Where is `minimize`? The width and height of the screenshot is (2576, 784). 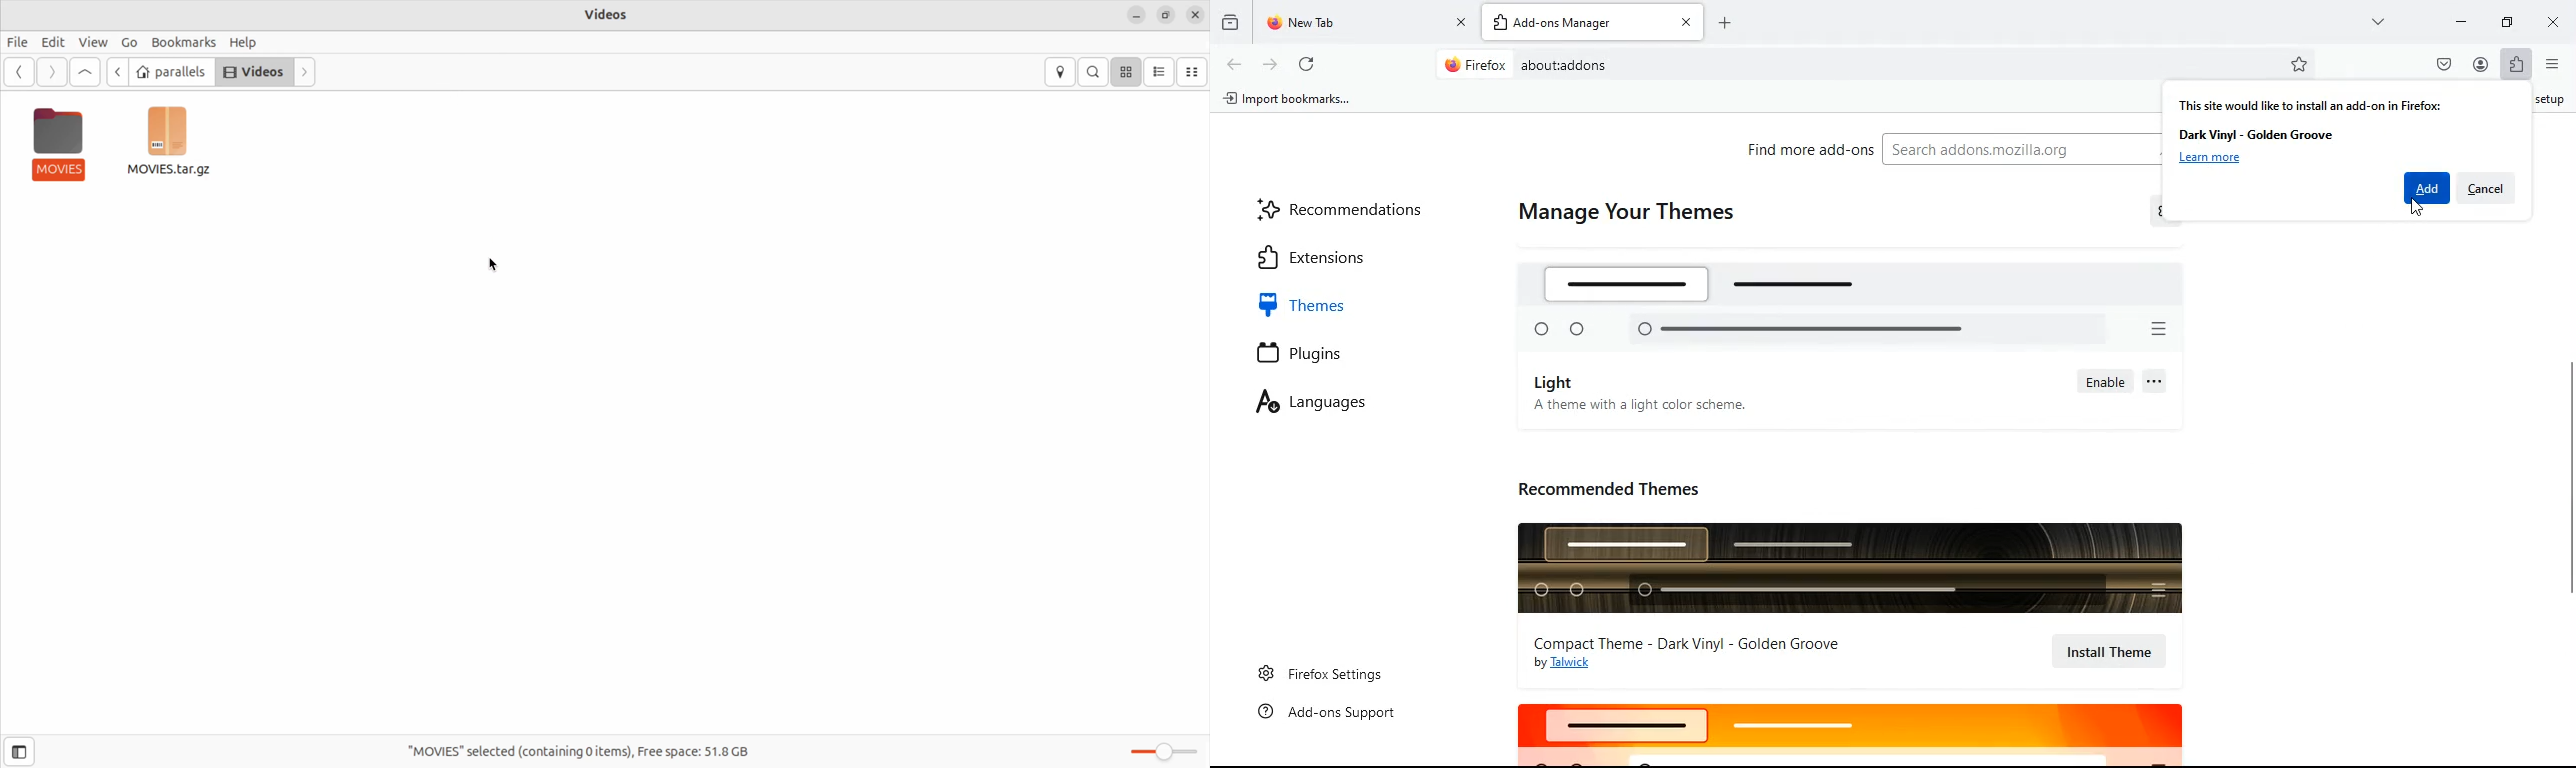
minimize is located at coordinates (2456, 20).